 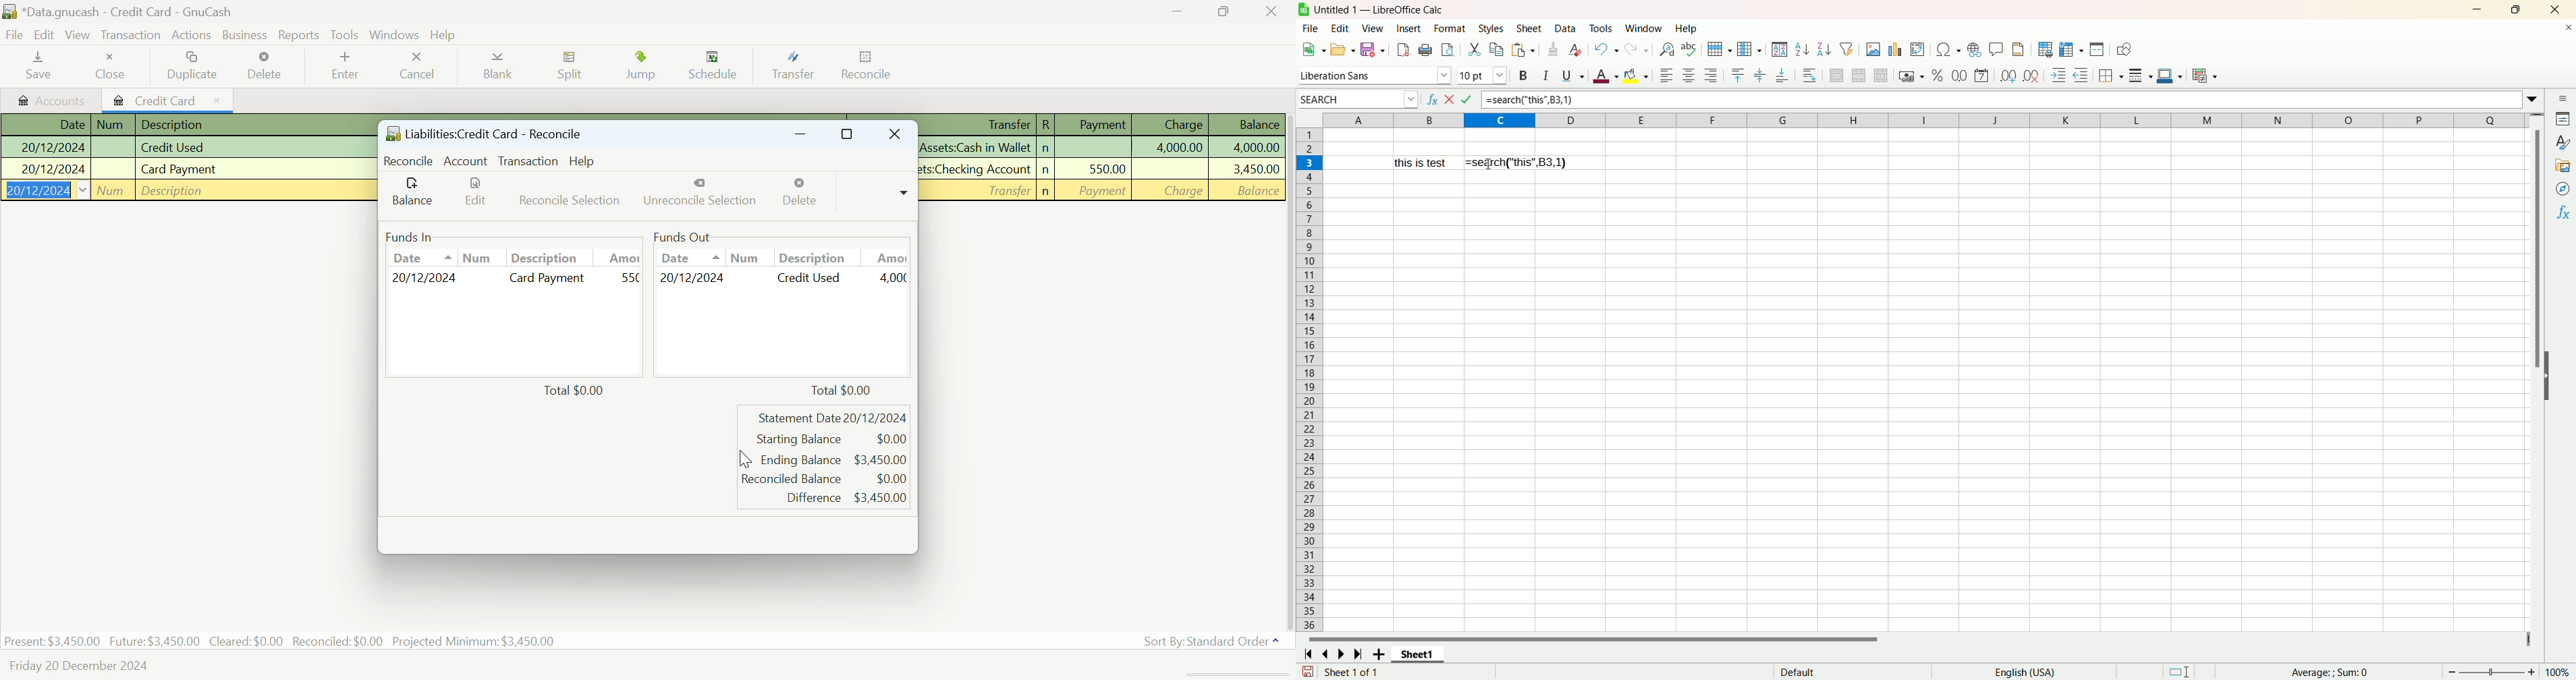 I want to click on align bottom, so click(x=1783, y=75).